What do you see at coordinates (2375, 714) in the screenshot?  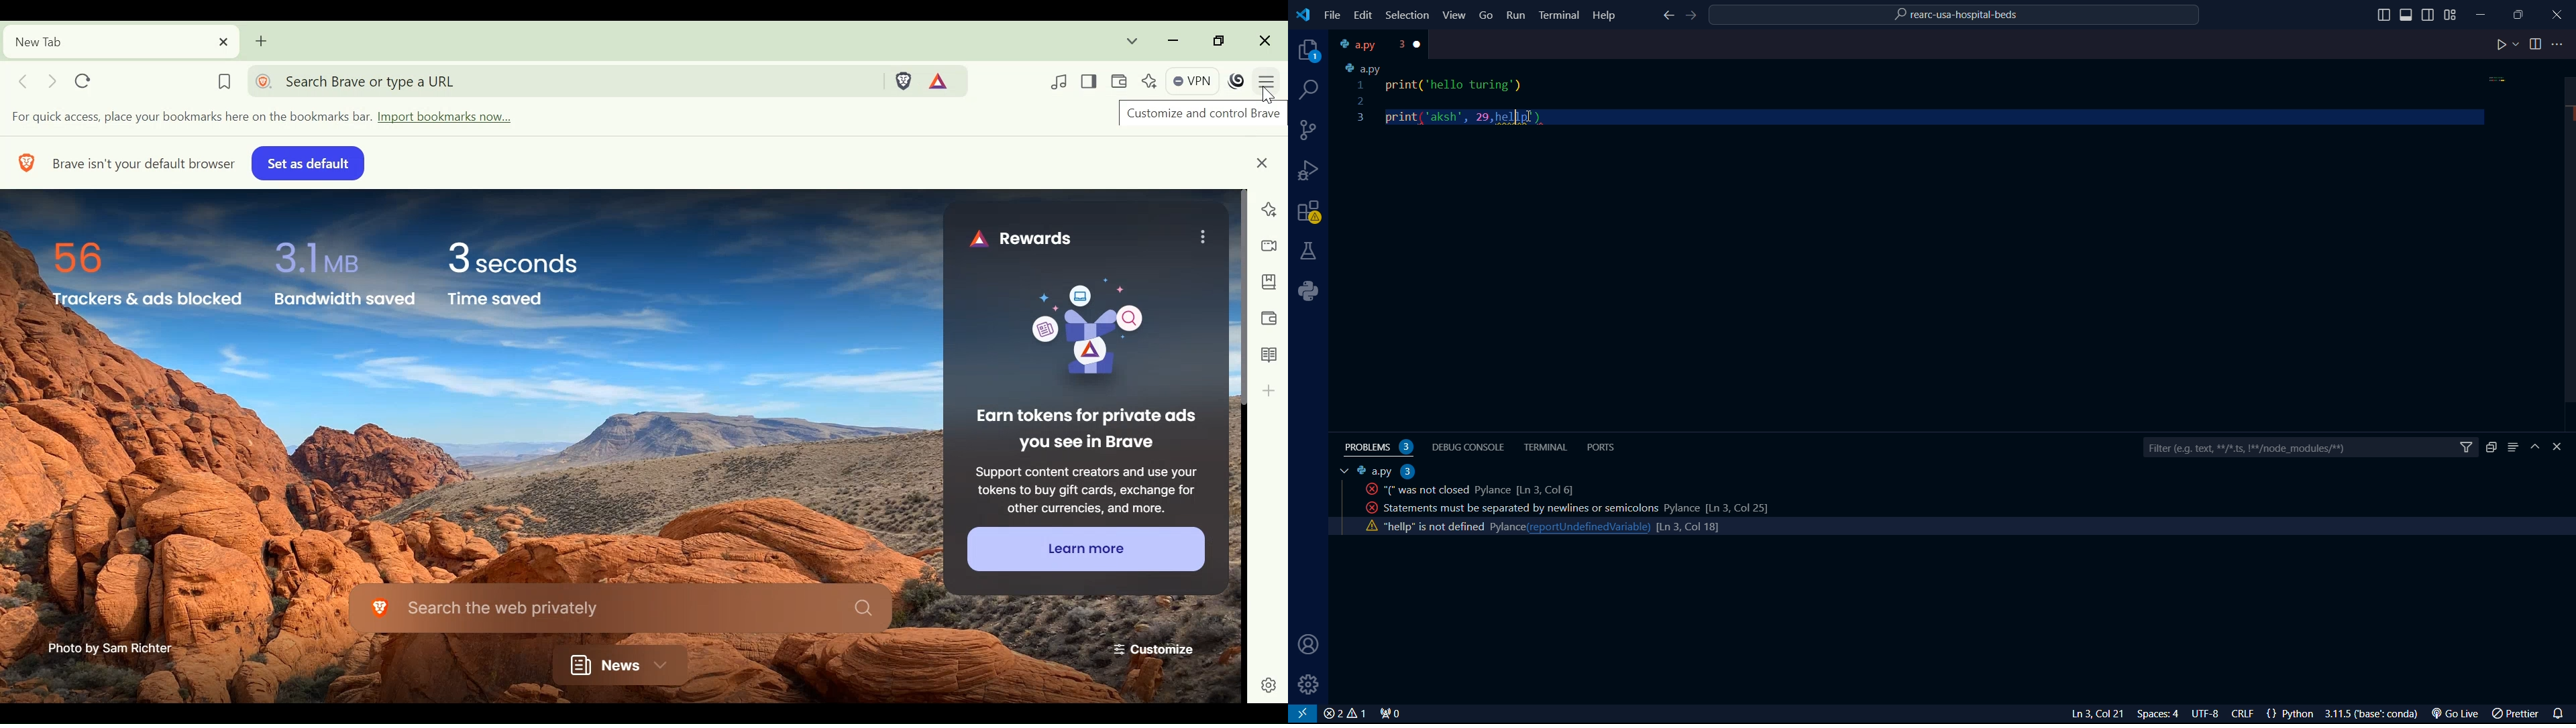 I see `3.1.5` at bounding box center [2375, 714].